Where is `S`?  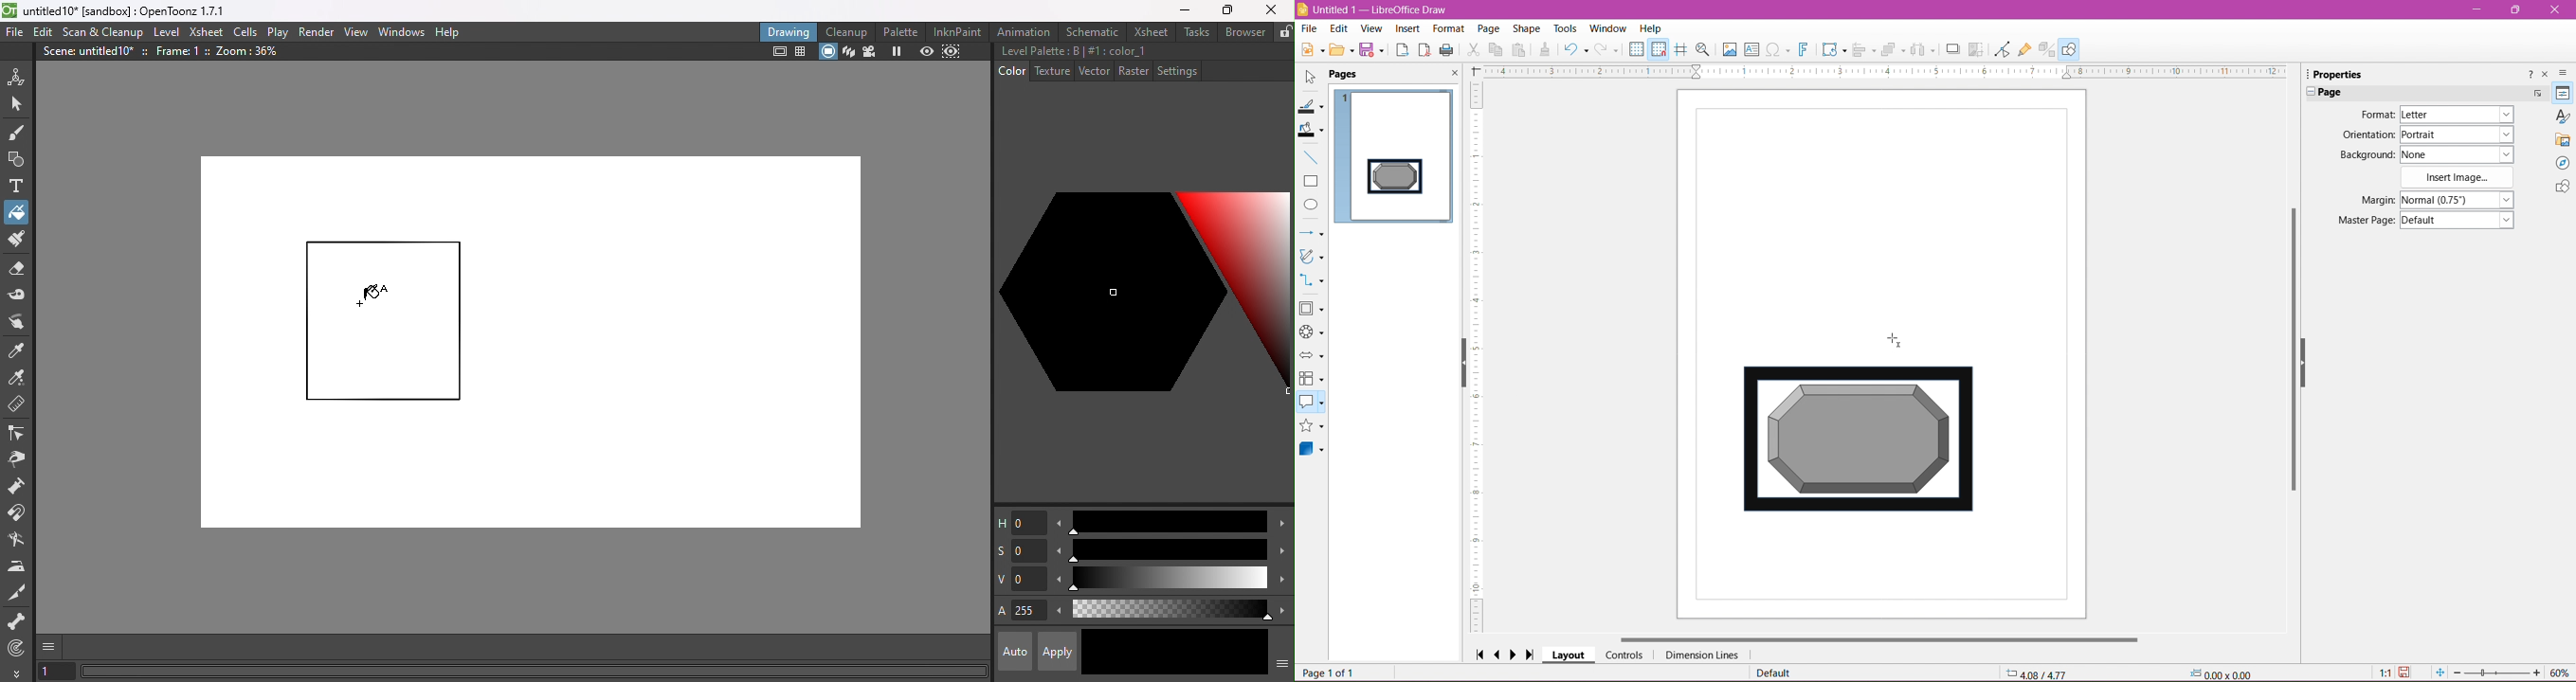
S is located at coordinates (1021, 552).